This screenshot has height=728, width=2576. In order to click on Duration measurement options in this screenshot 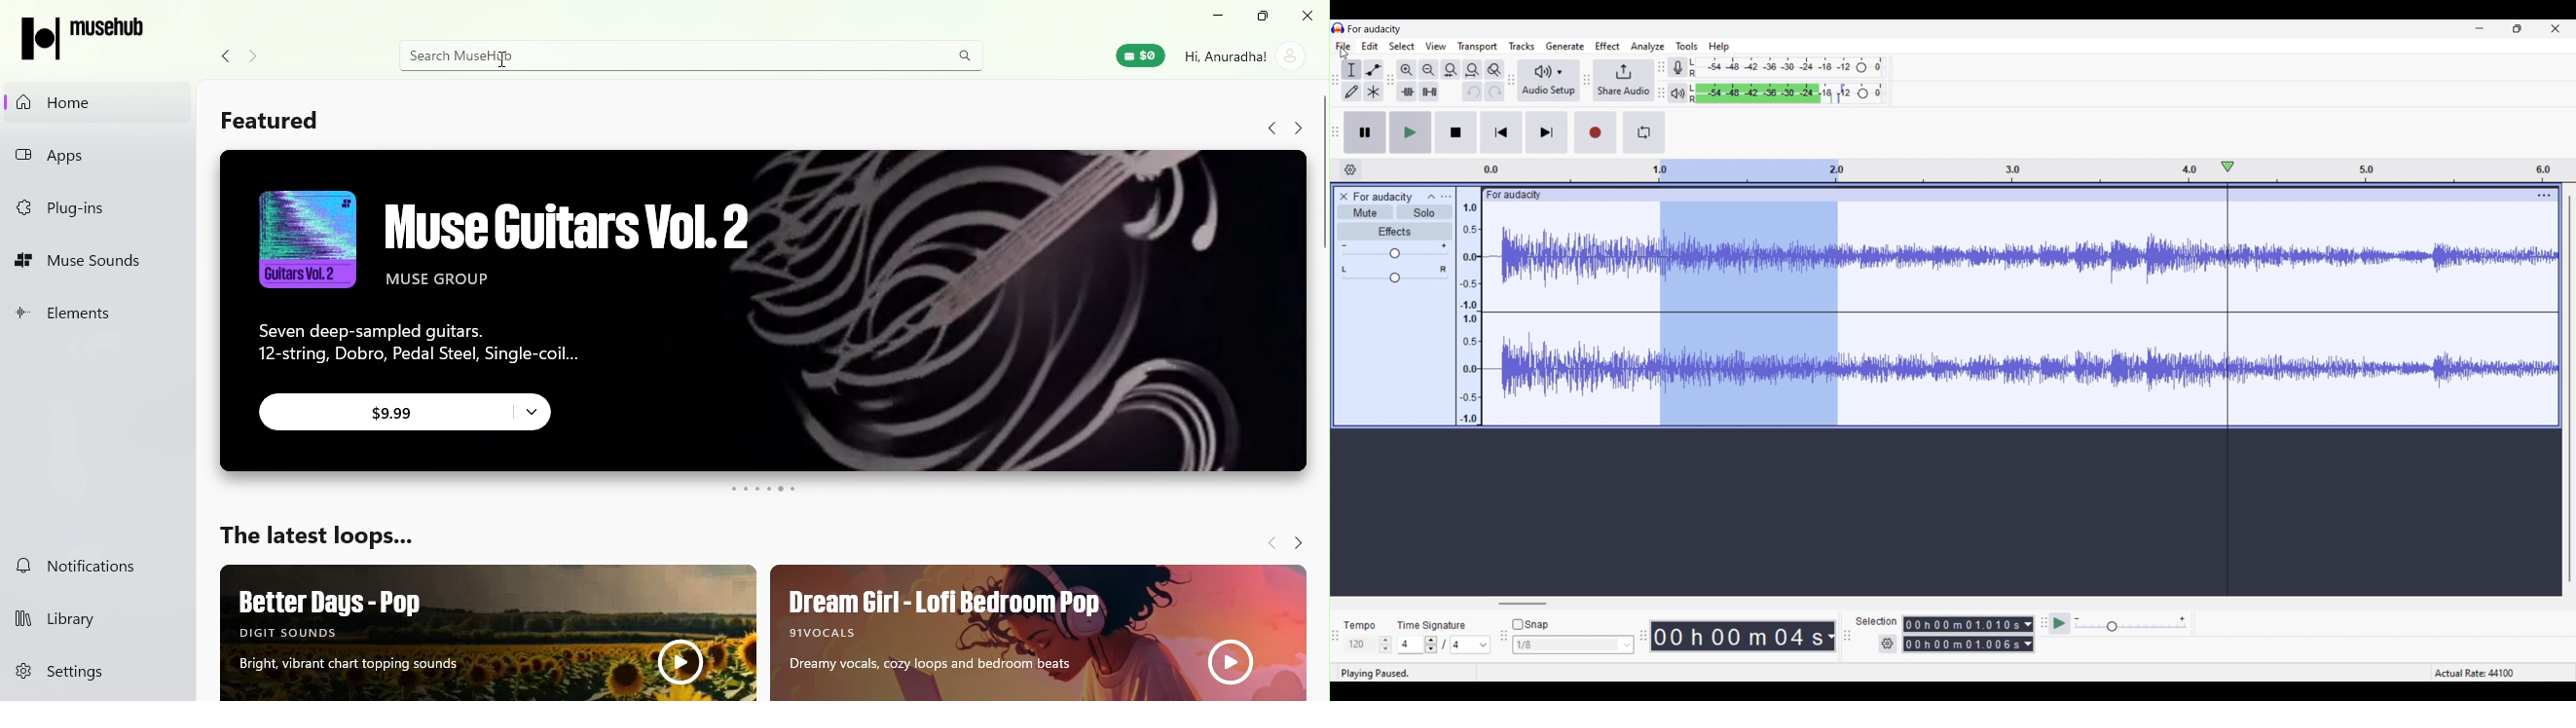, I will do `click(2028, 634)`.